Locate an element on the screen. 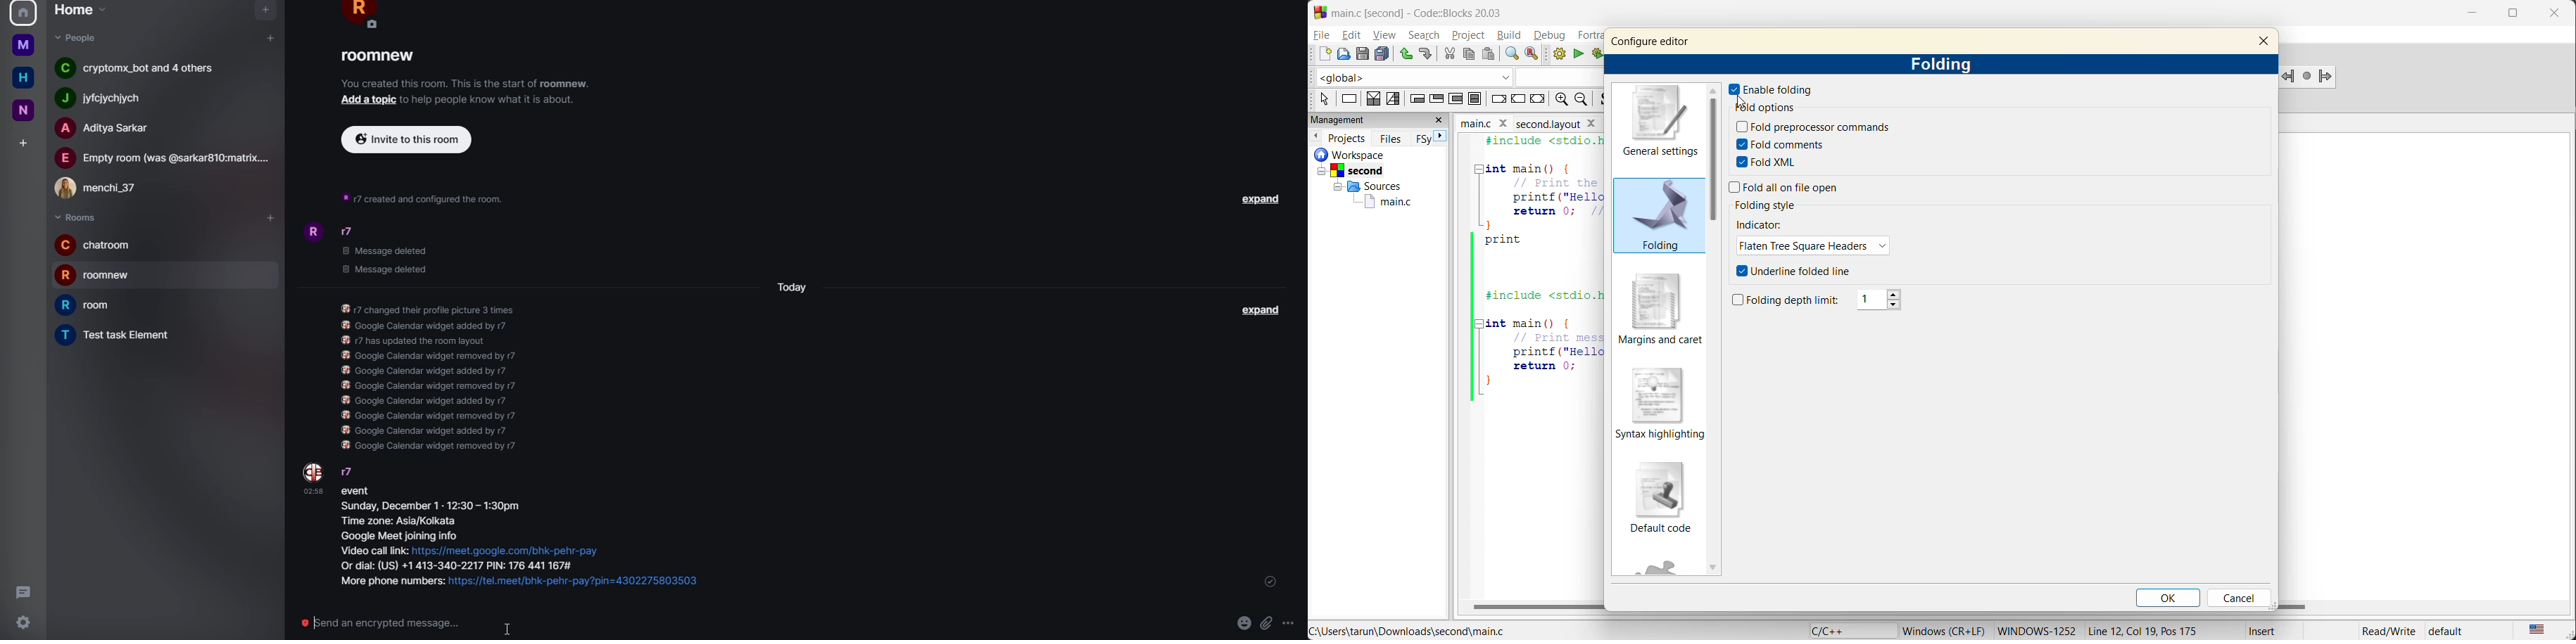 The image size is (2576, 644). invite to this room is located at coordinates (403, 140).